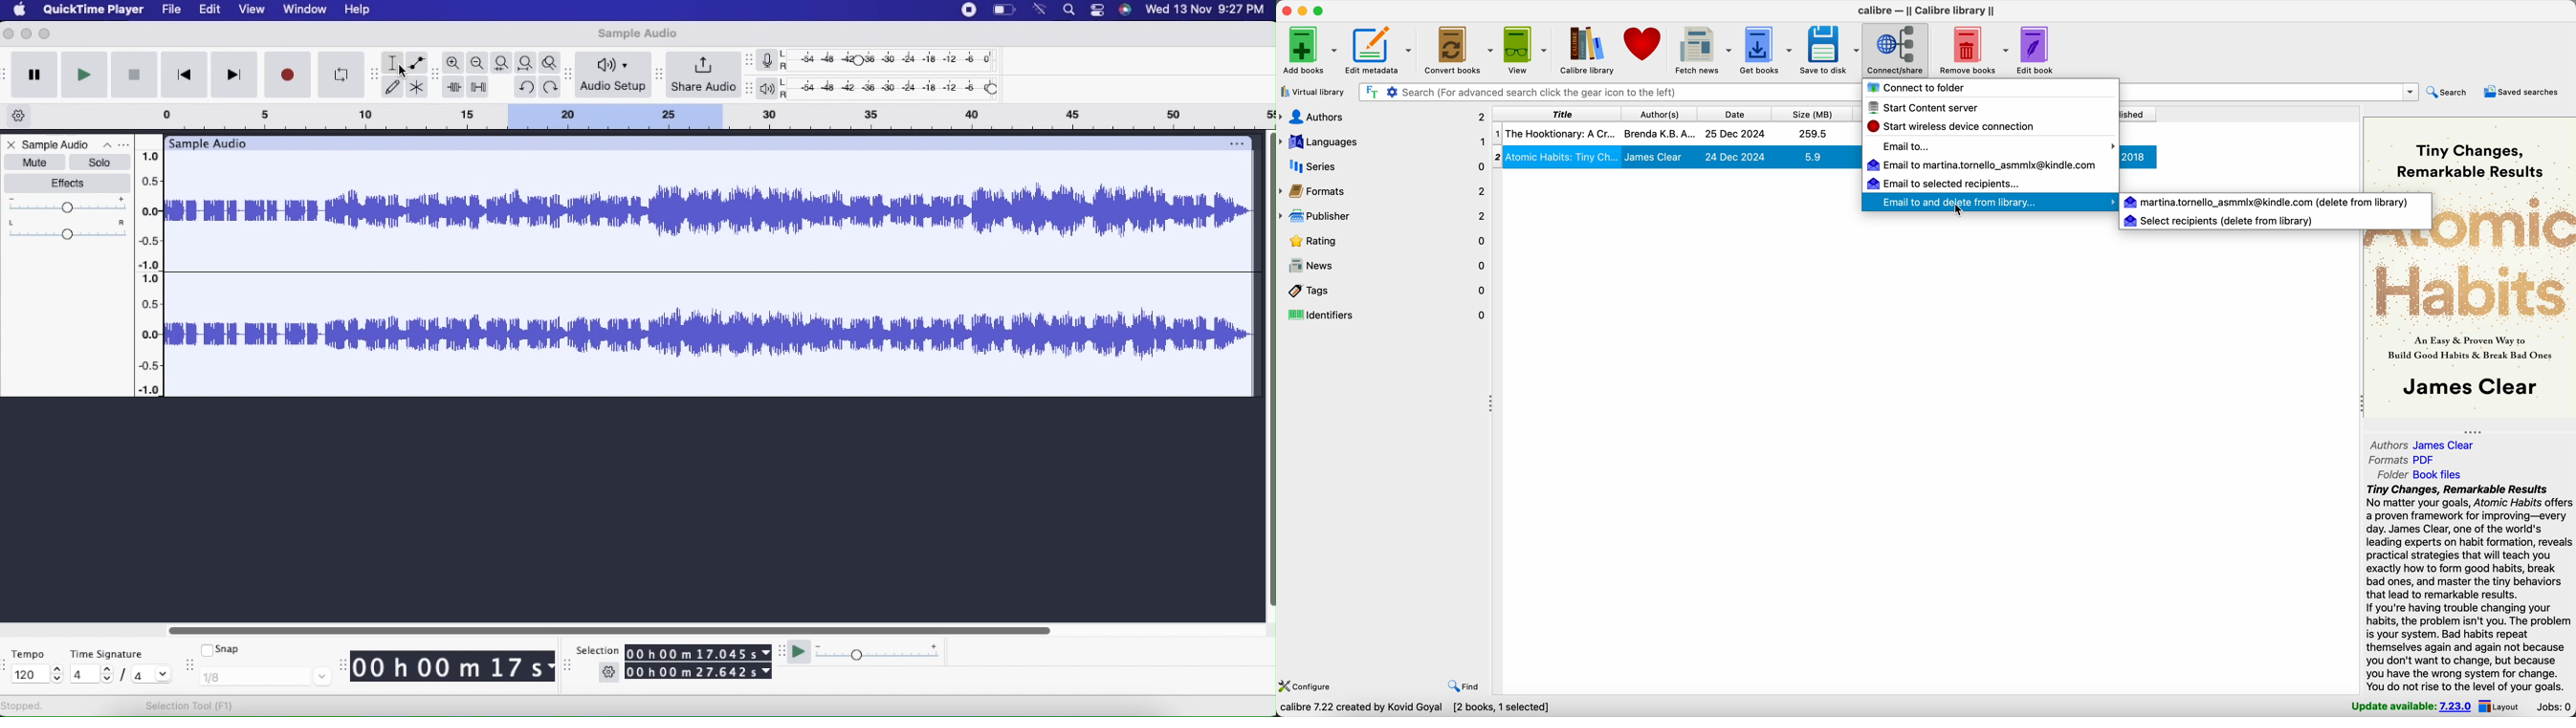 This screenshot has width=2576, height=728. What do you see at coordinates (1206, 11) in the screenshot?
I see `date and time` at bounding box center [1206, 11].